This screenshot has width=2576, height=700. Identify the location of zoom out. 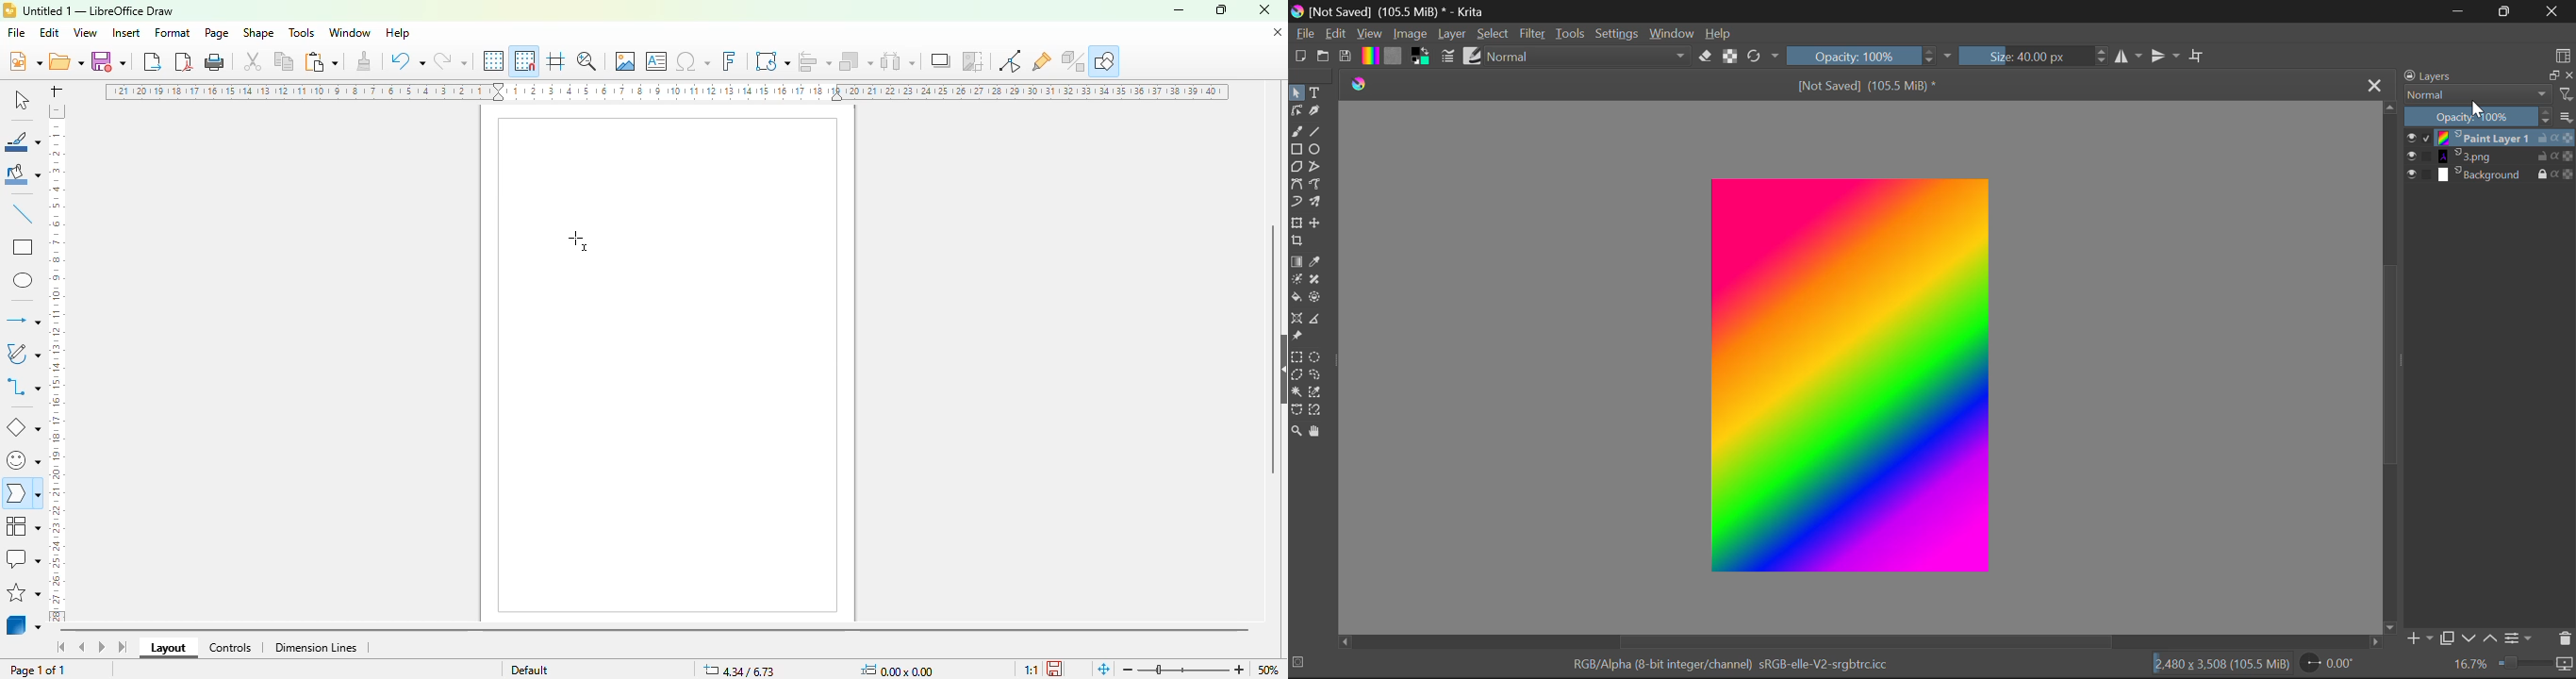
(1129, 670).